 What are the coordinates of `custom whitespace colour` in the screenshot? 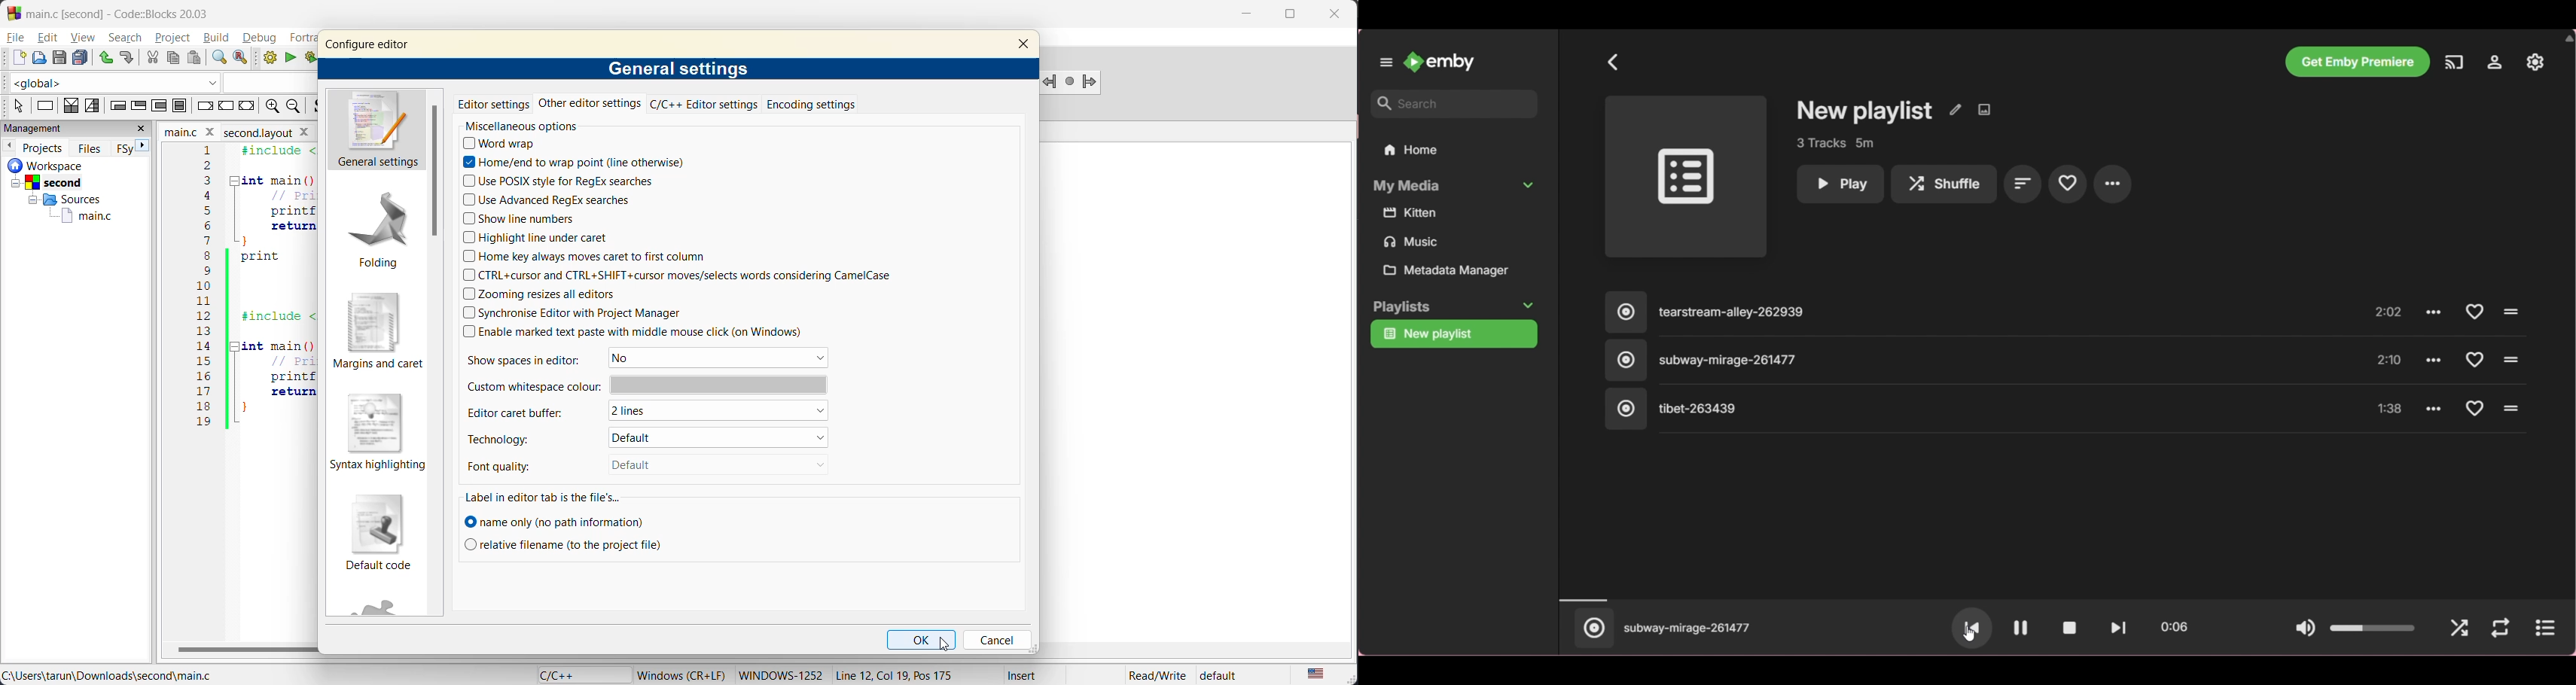 It's located at (645, 385).